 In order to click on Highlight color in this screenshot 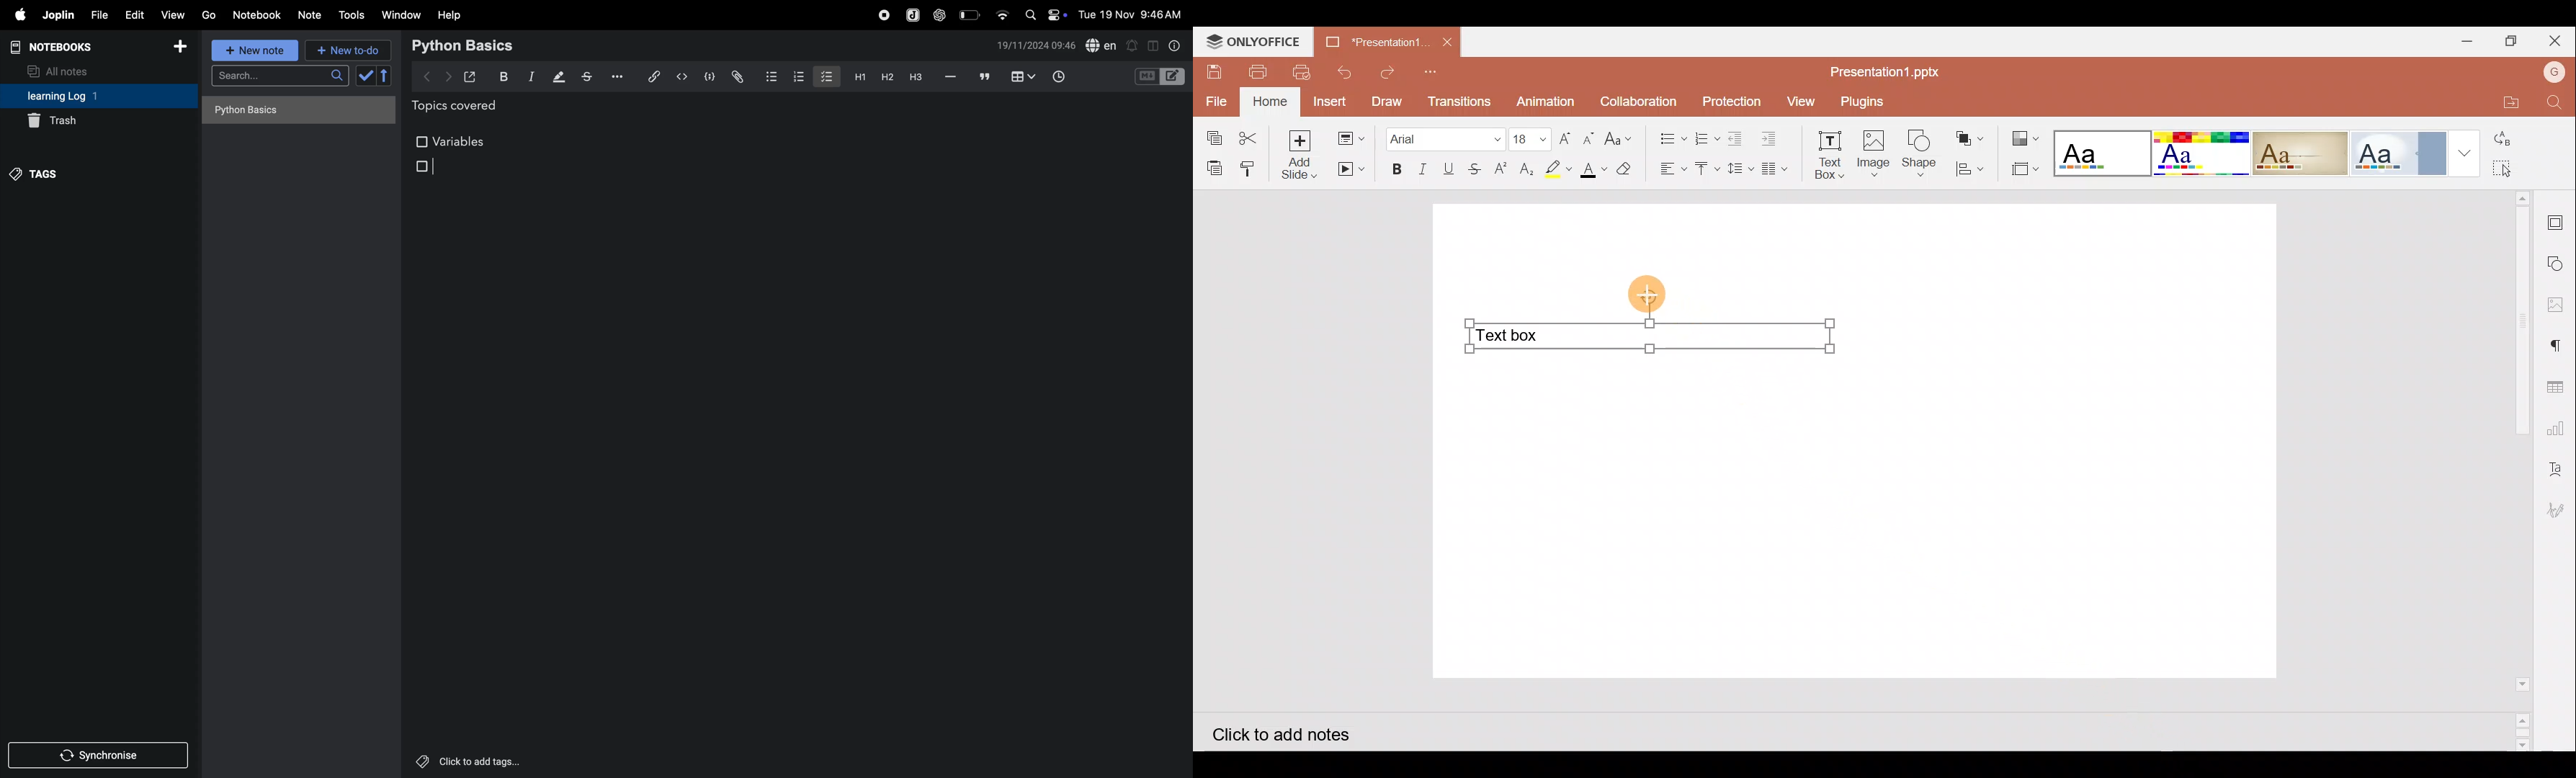, I will do `click(1555, 169)`.